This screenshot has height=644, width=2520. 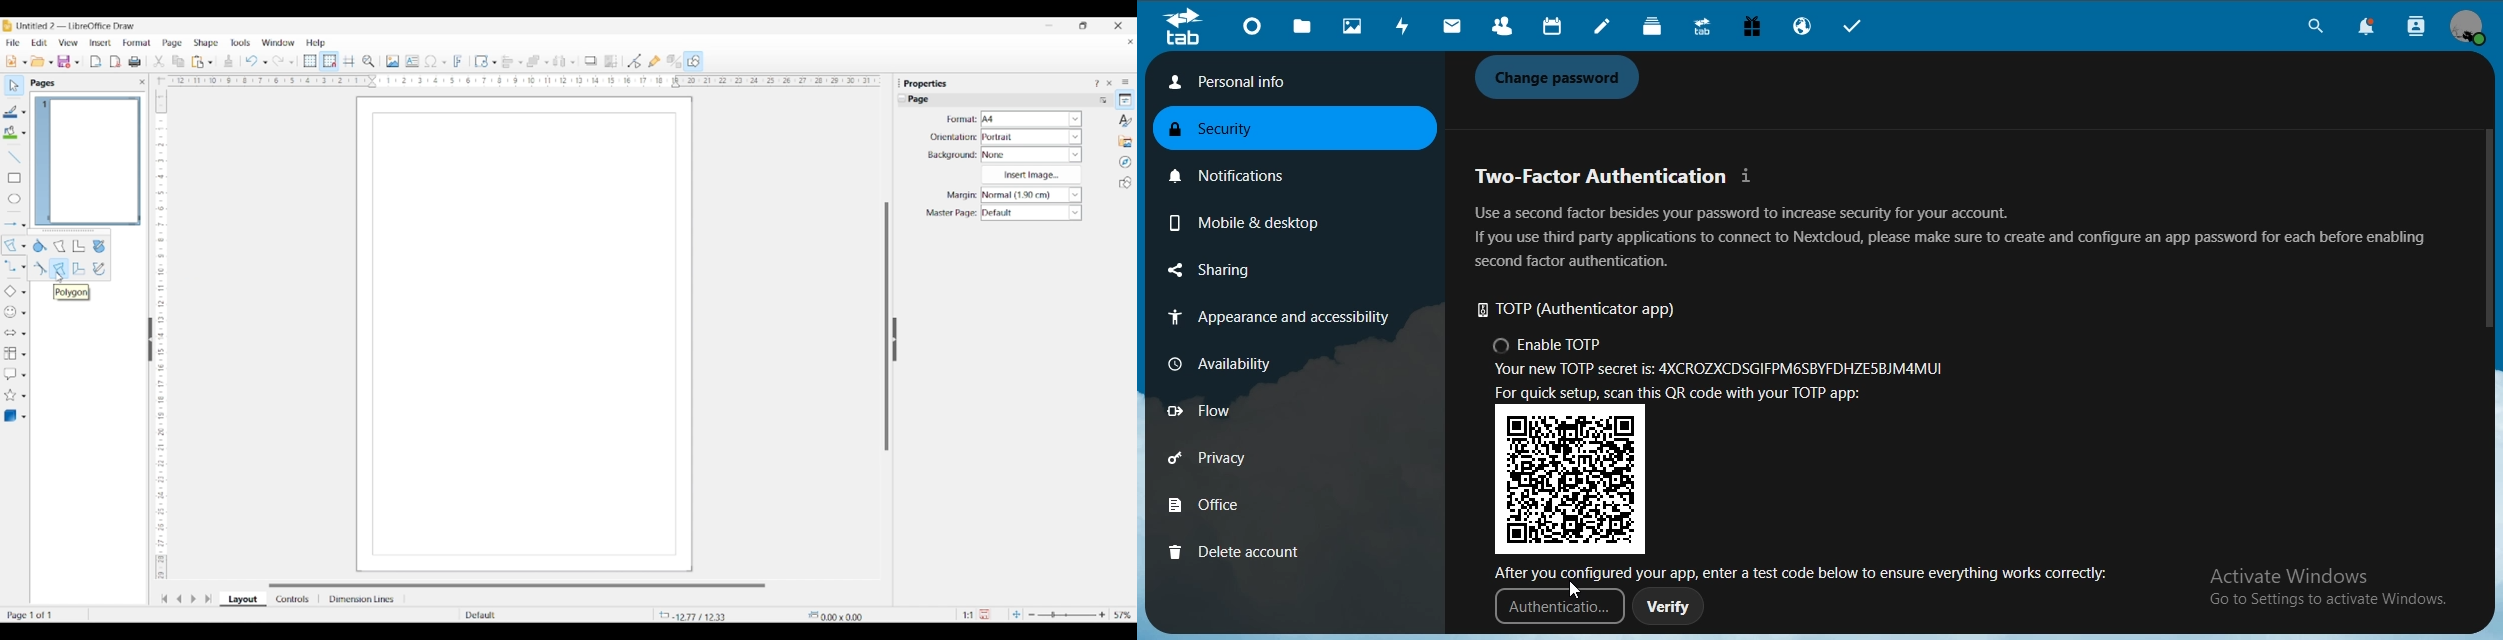 I want to click on New document format options, so click(x=25, y=62).